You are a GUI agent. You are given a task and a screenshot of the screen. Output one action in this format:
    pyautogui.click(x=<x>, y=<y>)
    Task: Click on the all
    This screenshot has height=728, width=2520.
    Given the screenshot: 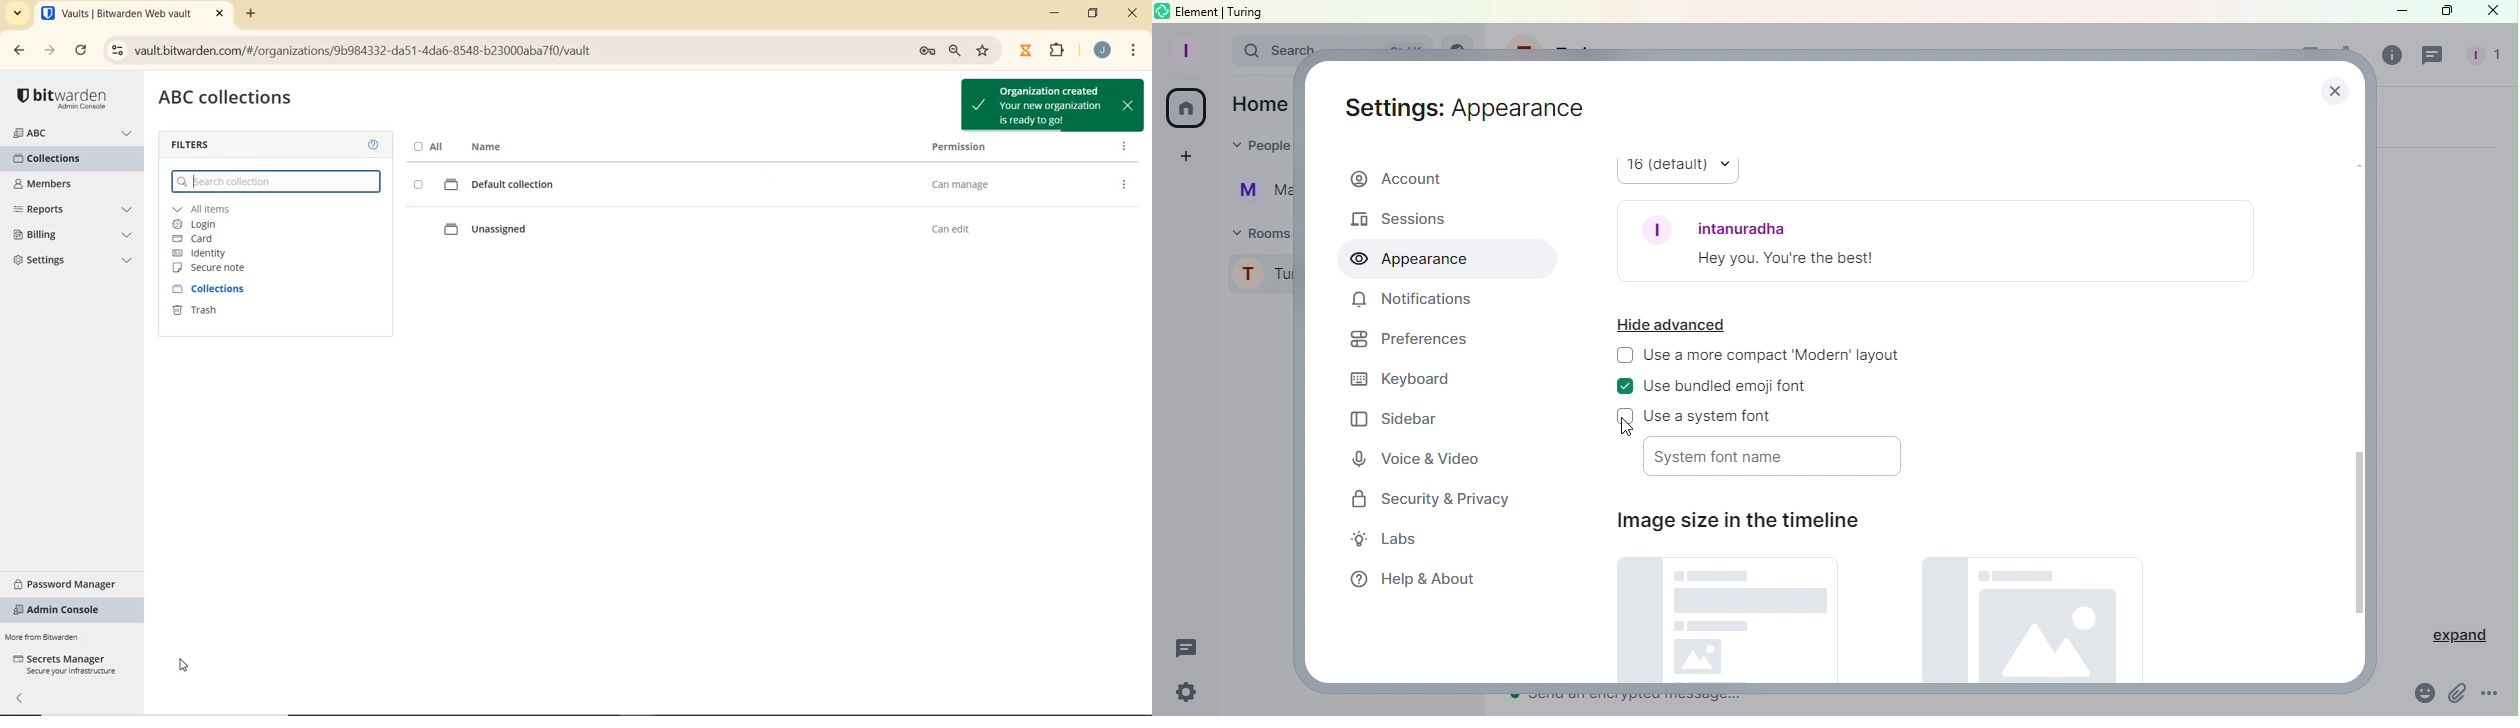 What is the action you would take?
    pyautogui.click(x=426, y=145)
    